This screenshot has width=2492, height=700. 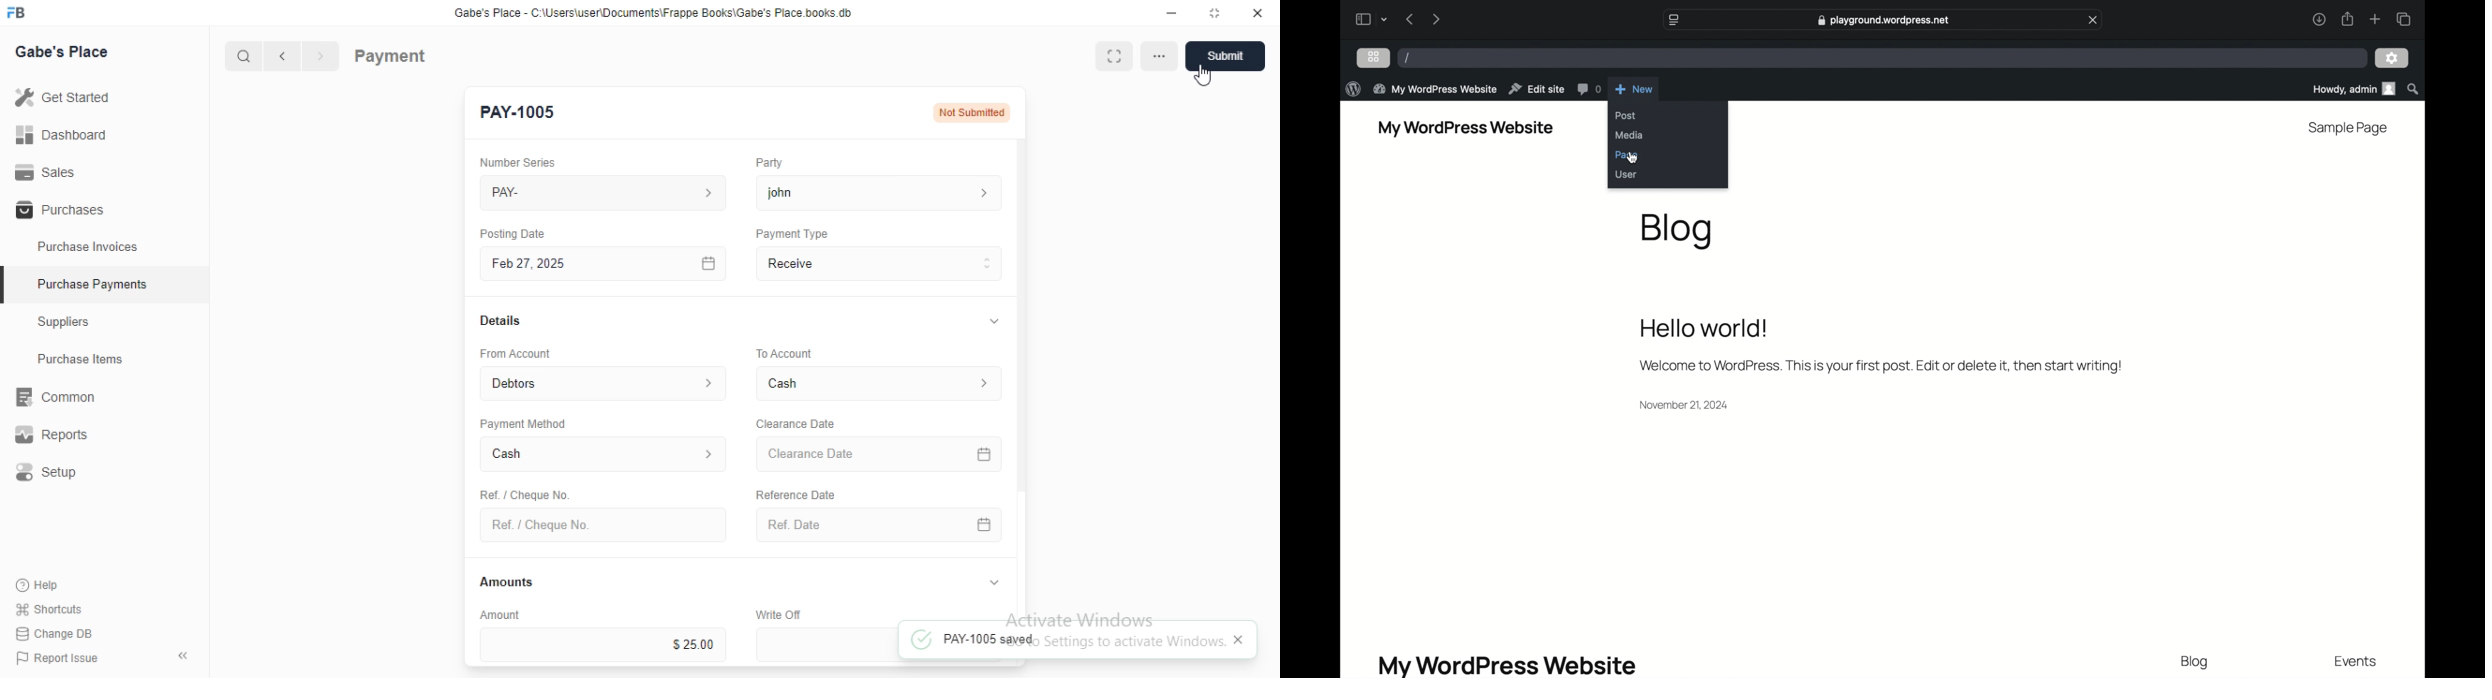 I want to click on wordpress, so click(x=1353, y=90).